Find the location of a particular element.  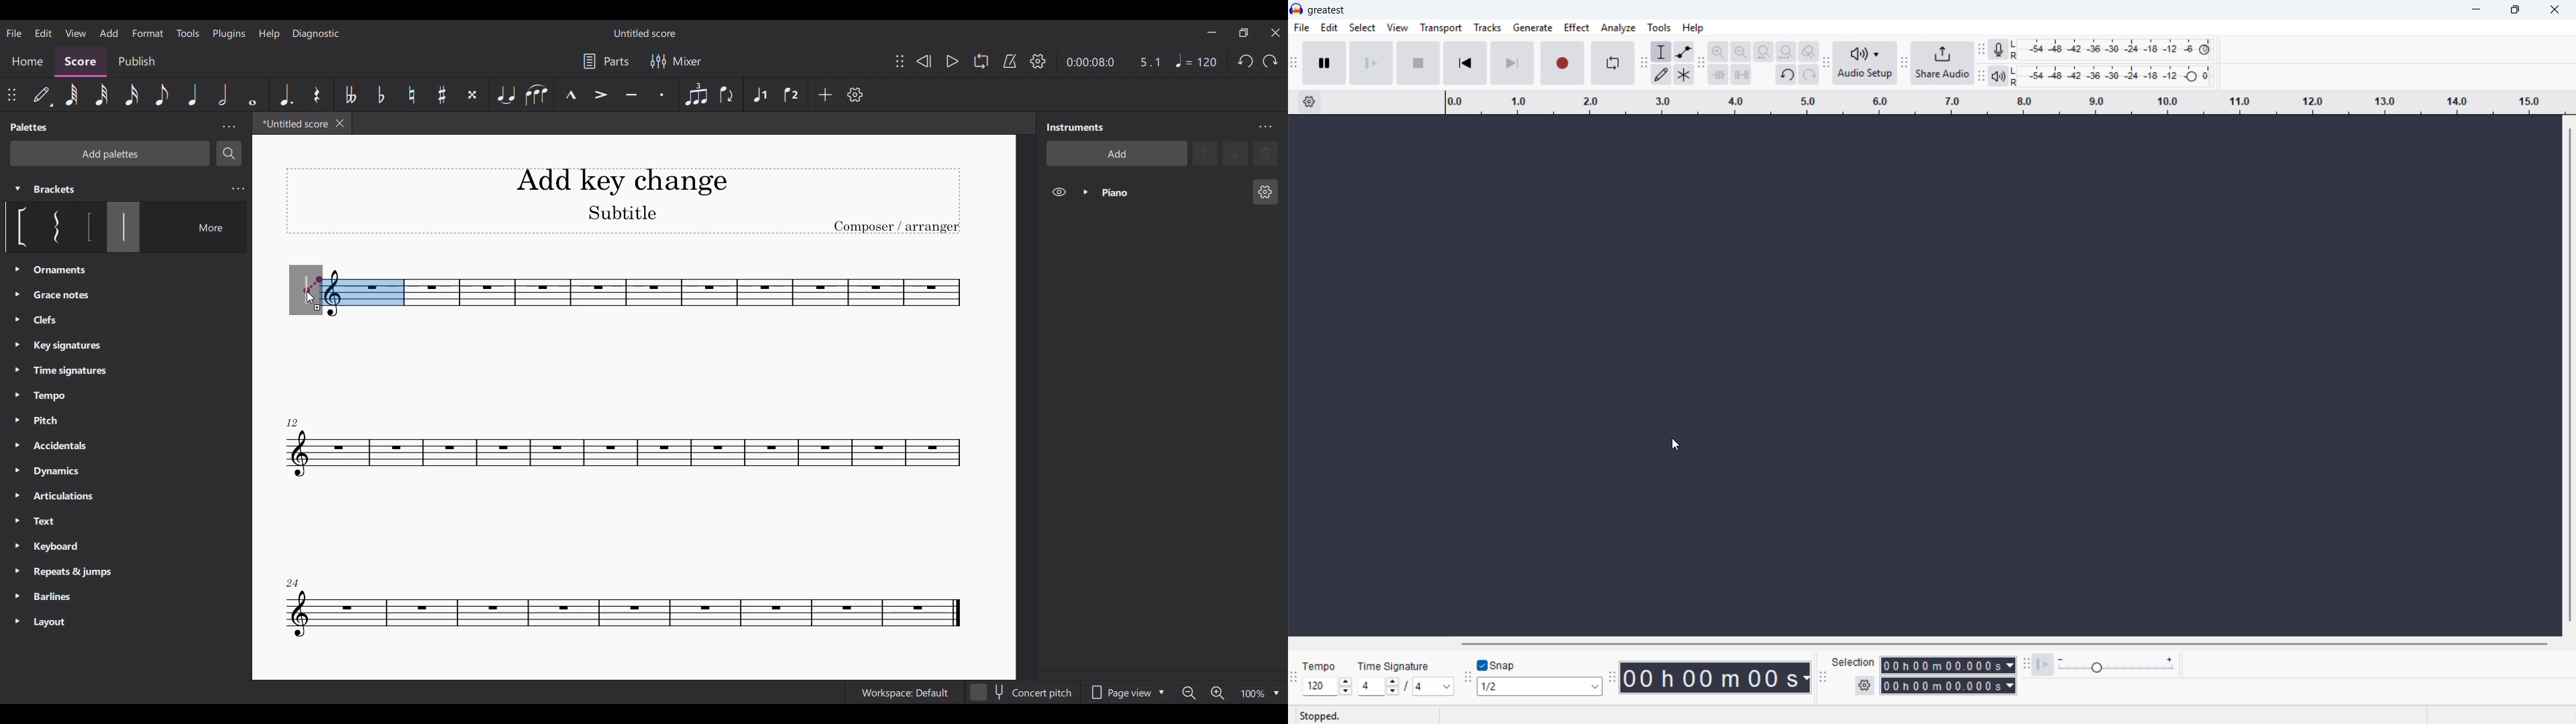

Close interface is located at coordinates (1275, 33).